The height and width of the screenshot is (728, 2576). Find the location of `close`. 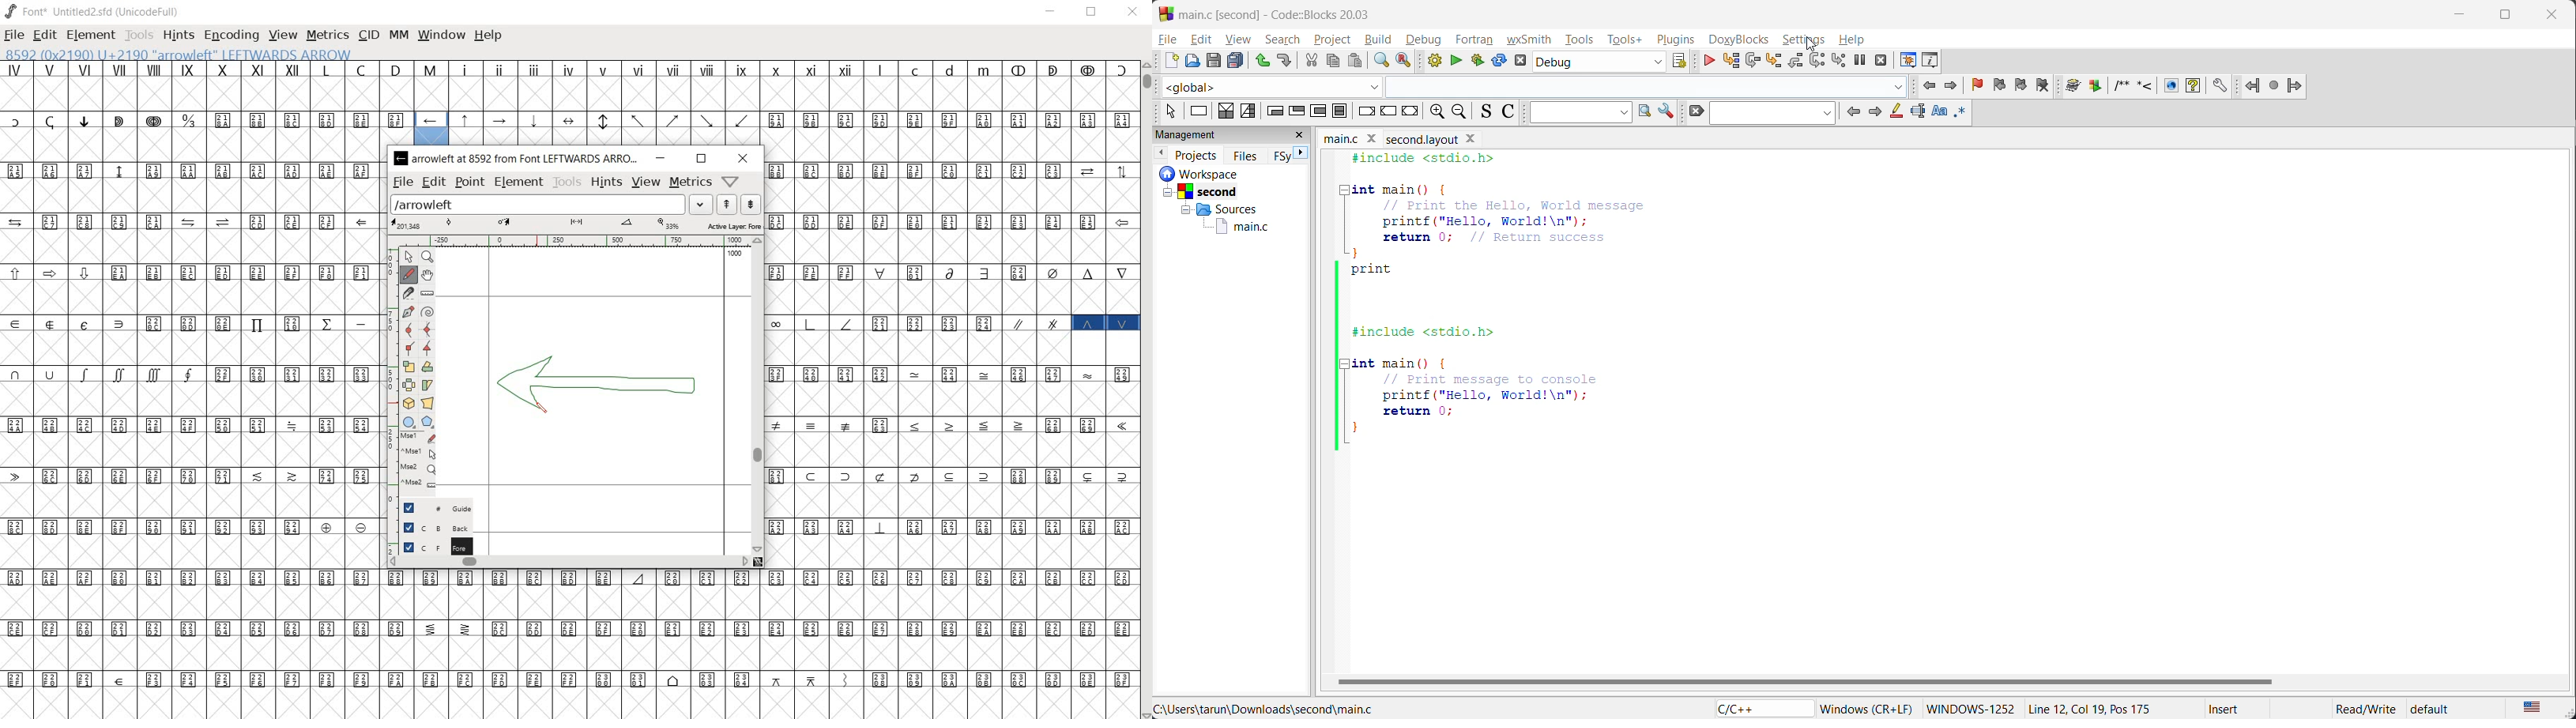

close is located at coordinates (742, 158).